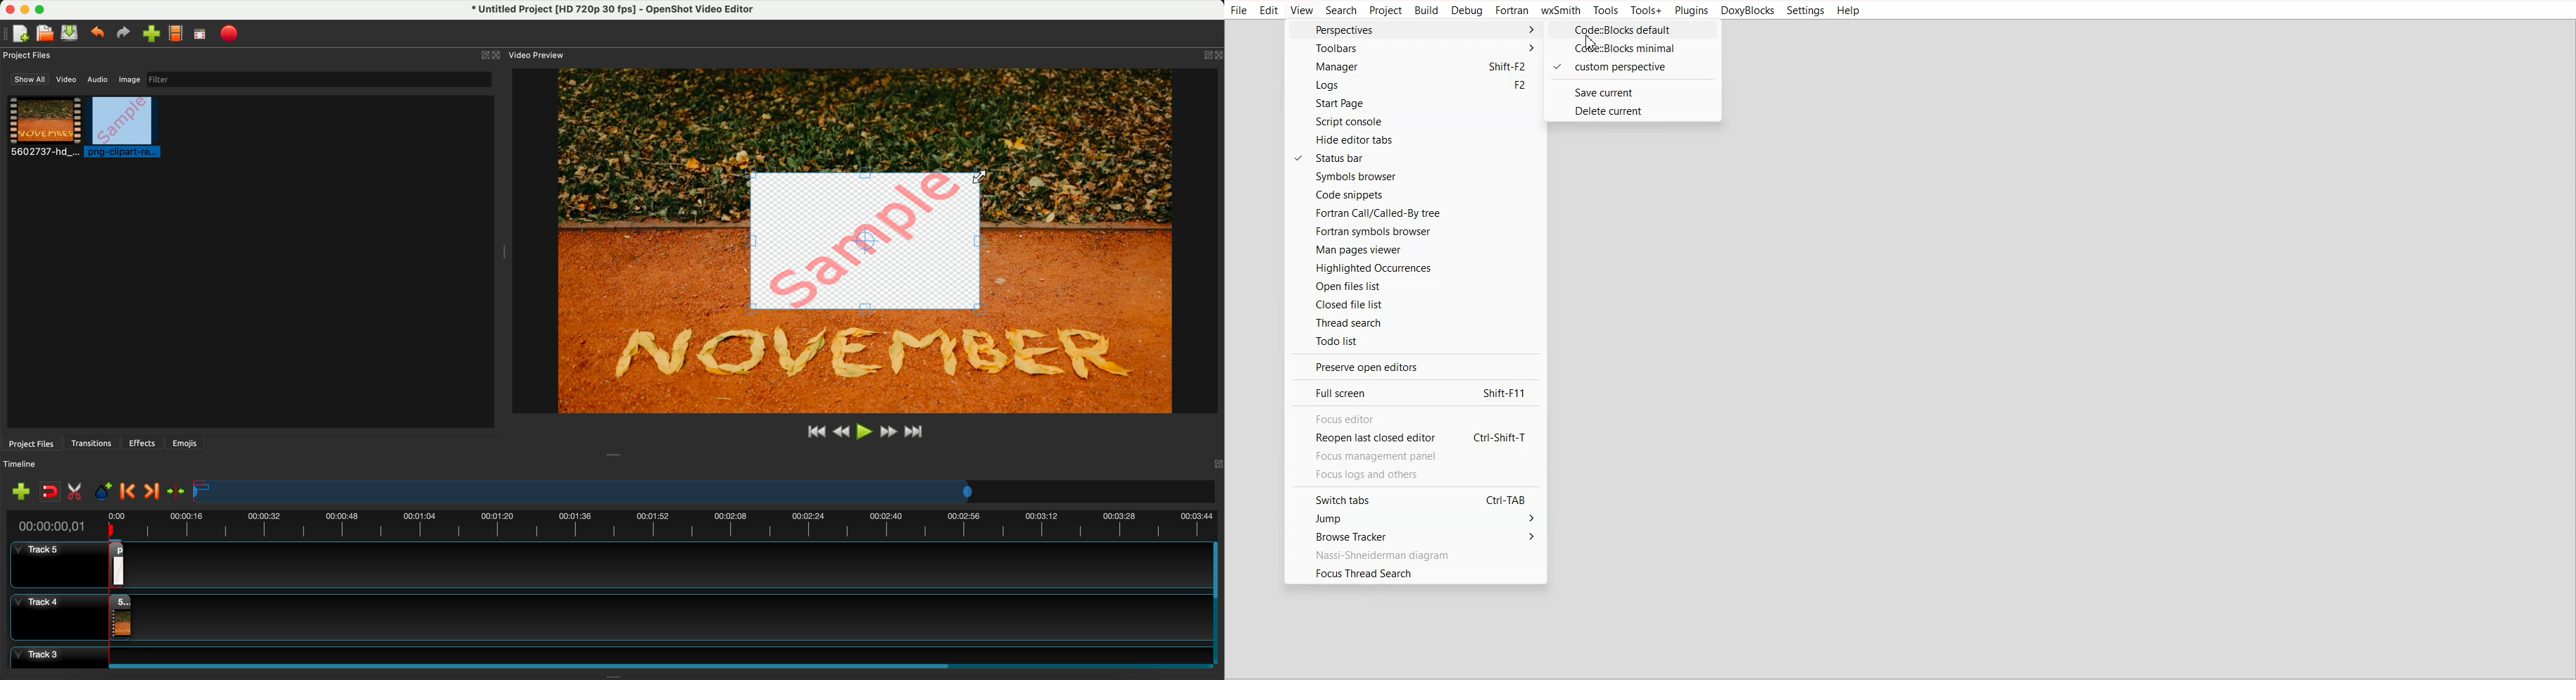 This screenshot has height=700, width=2576. I want to click on Manager, so click(1412, 67).